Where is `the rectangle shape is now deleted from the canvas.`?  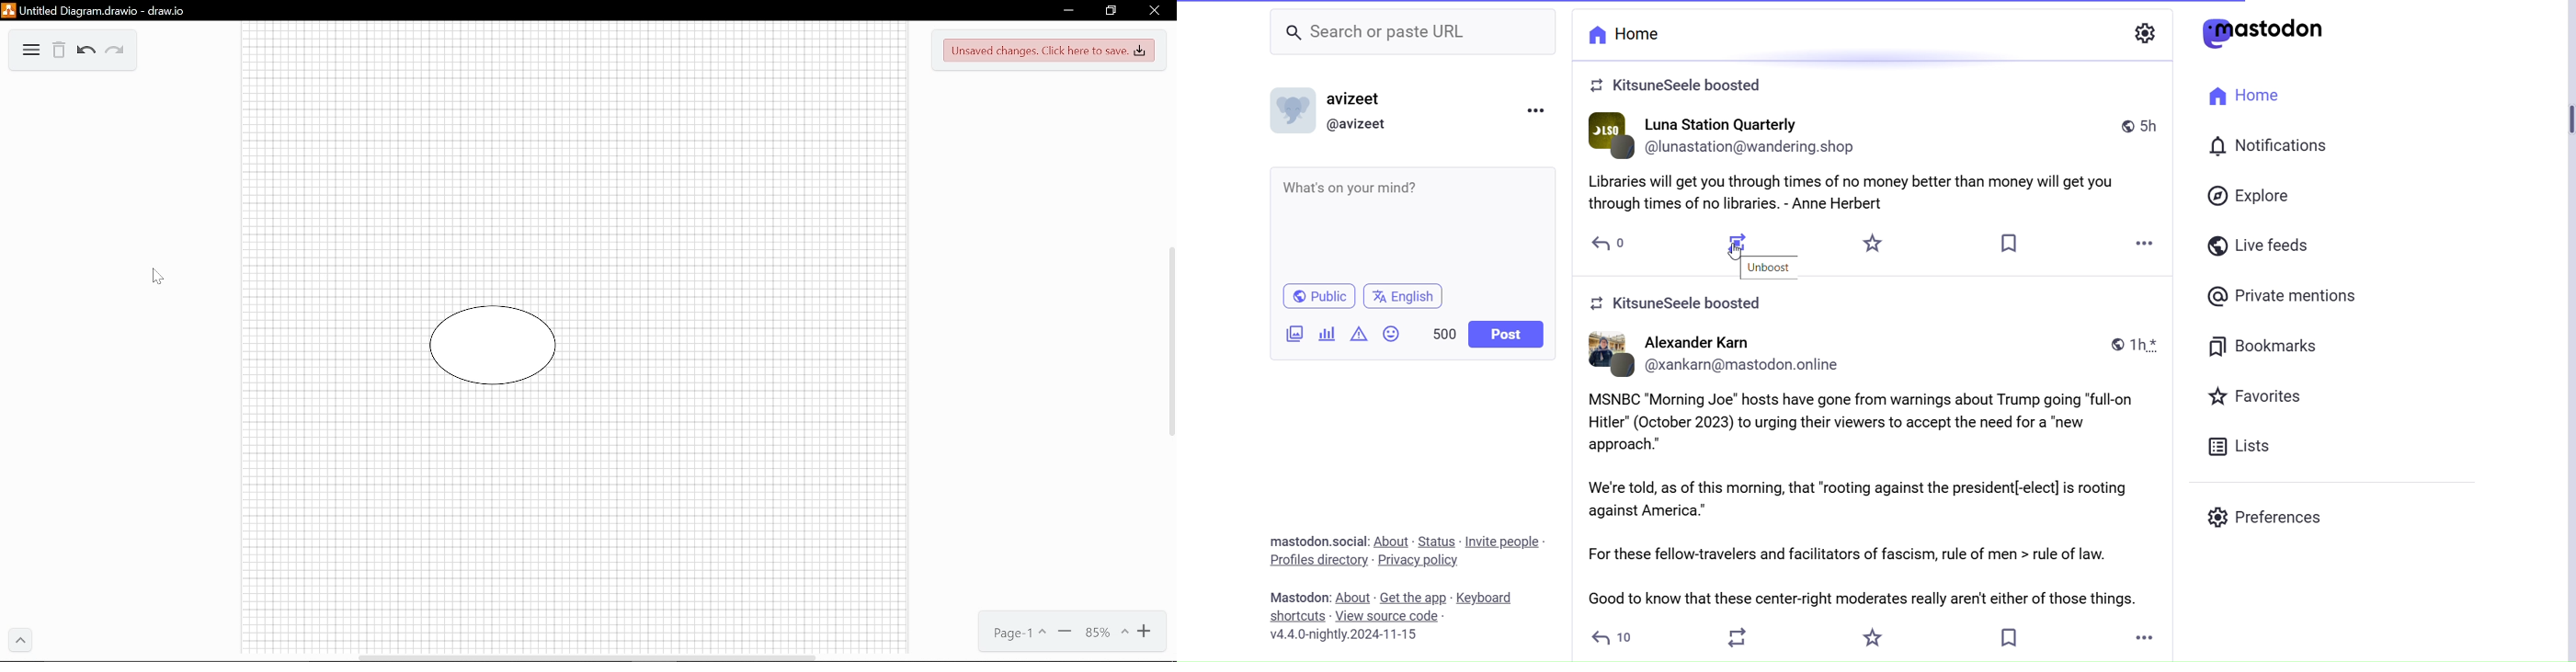 the rectangle shape is now deleted from the canvas. is located at coordinates (681, 188).